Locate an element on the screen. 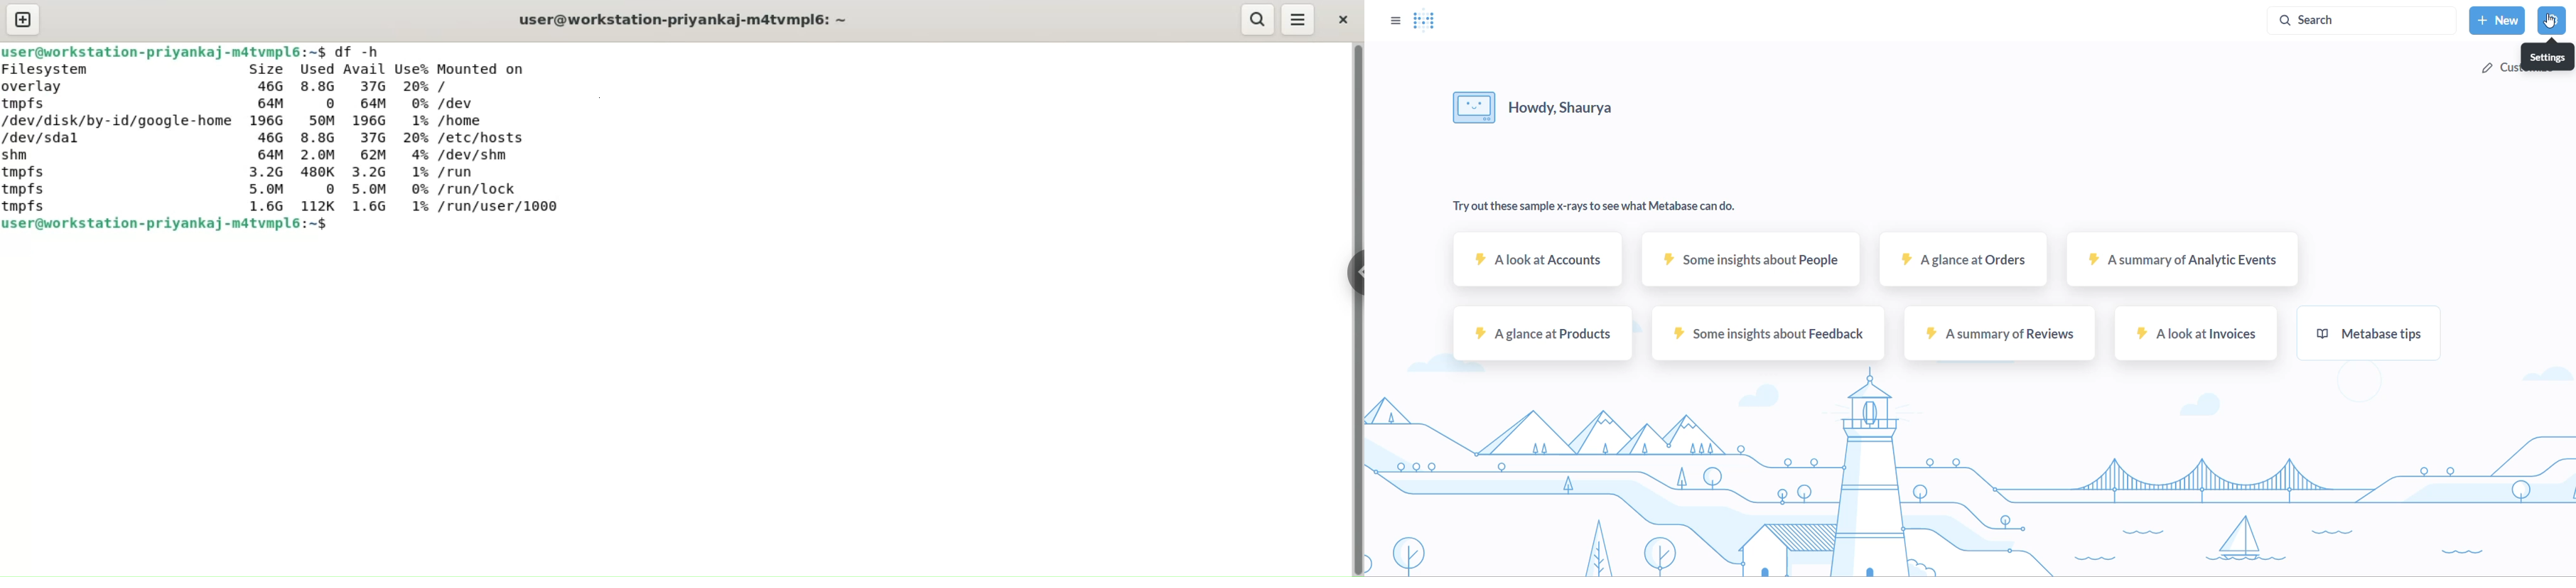  HELLO MESSAGE is located at coordinates (1558, 107).